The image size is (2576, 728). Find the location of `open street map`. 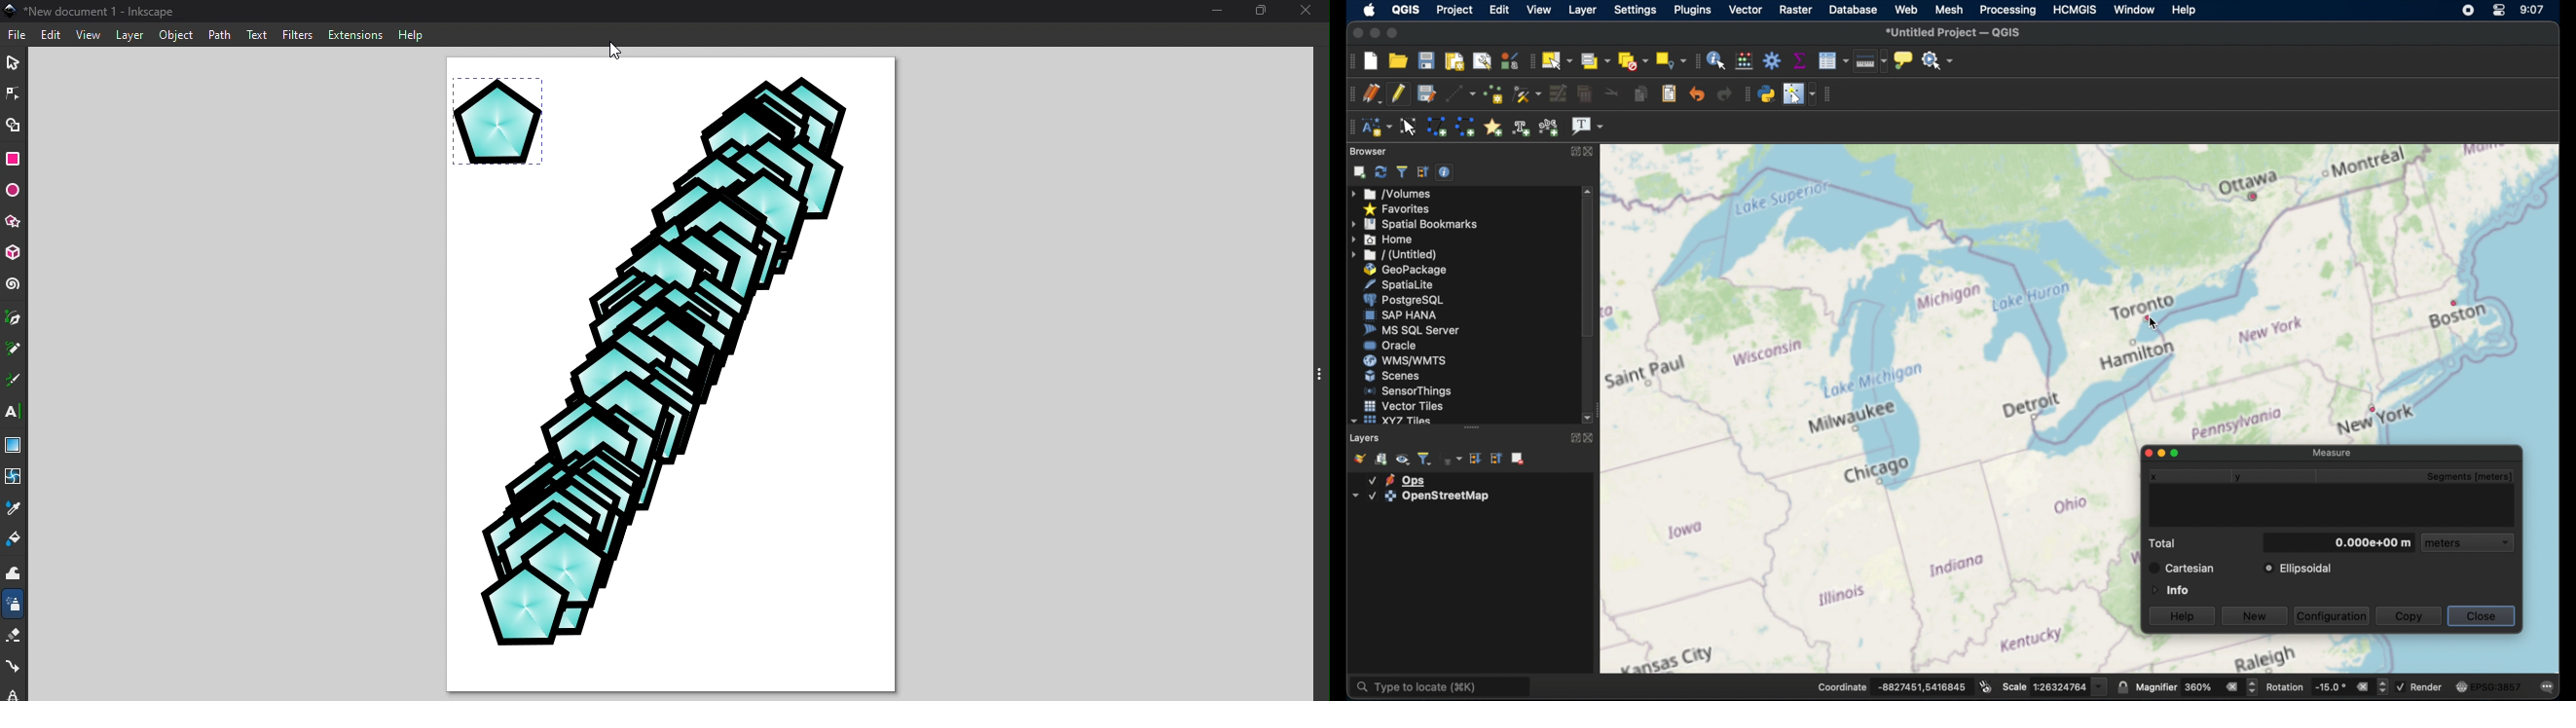

open street map is located at coordinates (2416, 199).